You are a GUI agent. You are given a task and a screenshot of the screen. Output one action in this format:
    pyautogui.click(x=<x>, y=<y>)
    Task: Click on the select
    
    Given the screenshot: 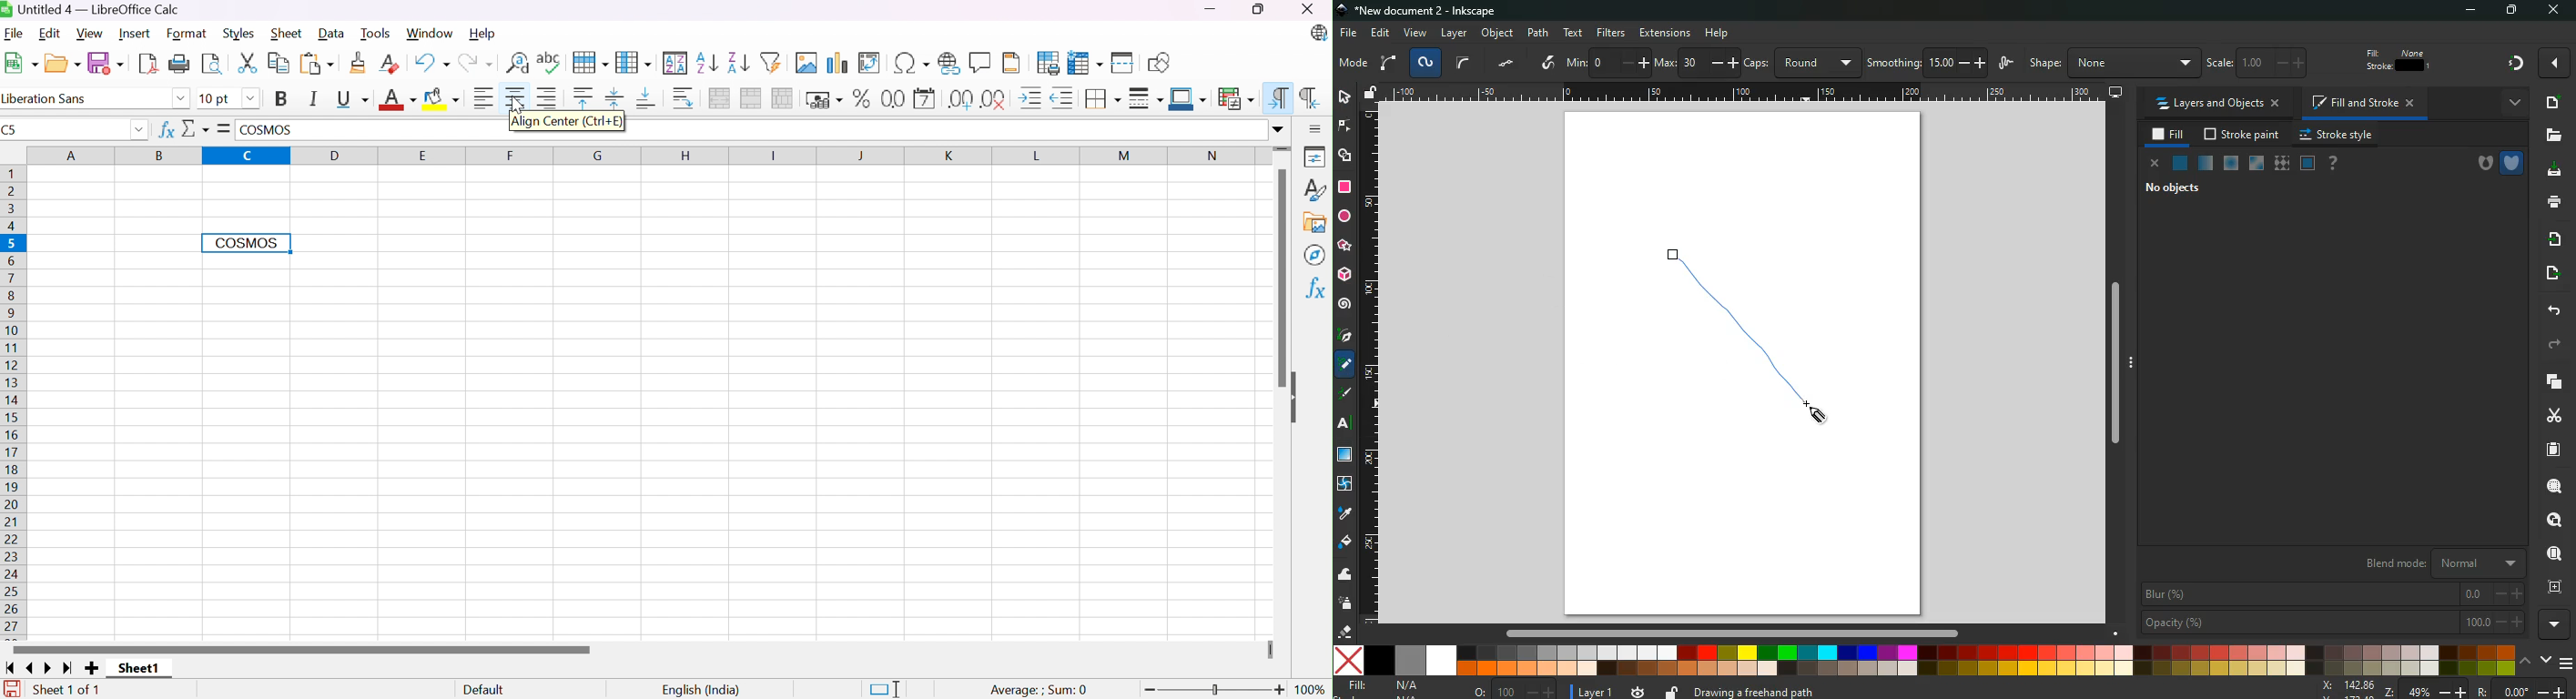 What is the action you would take?
    pyautogui.click(x=1347, y=98)
    